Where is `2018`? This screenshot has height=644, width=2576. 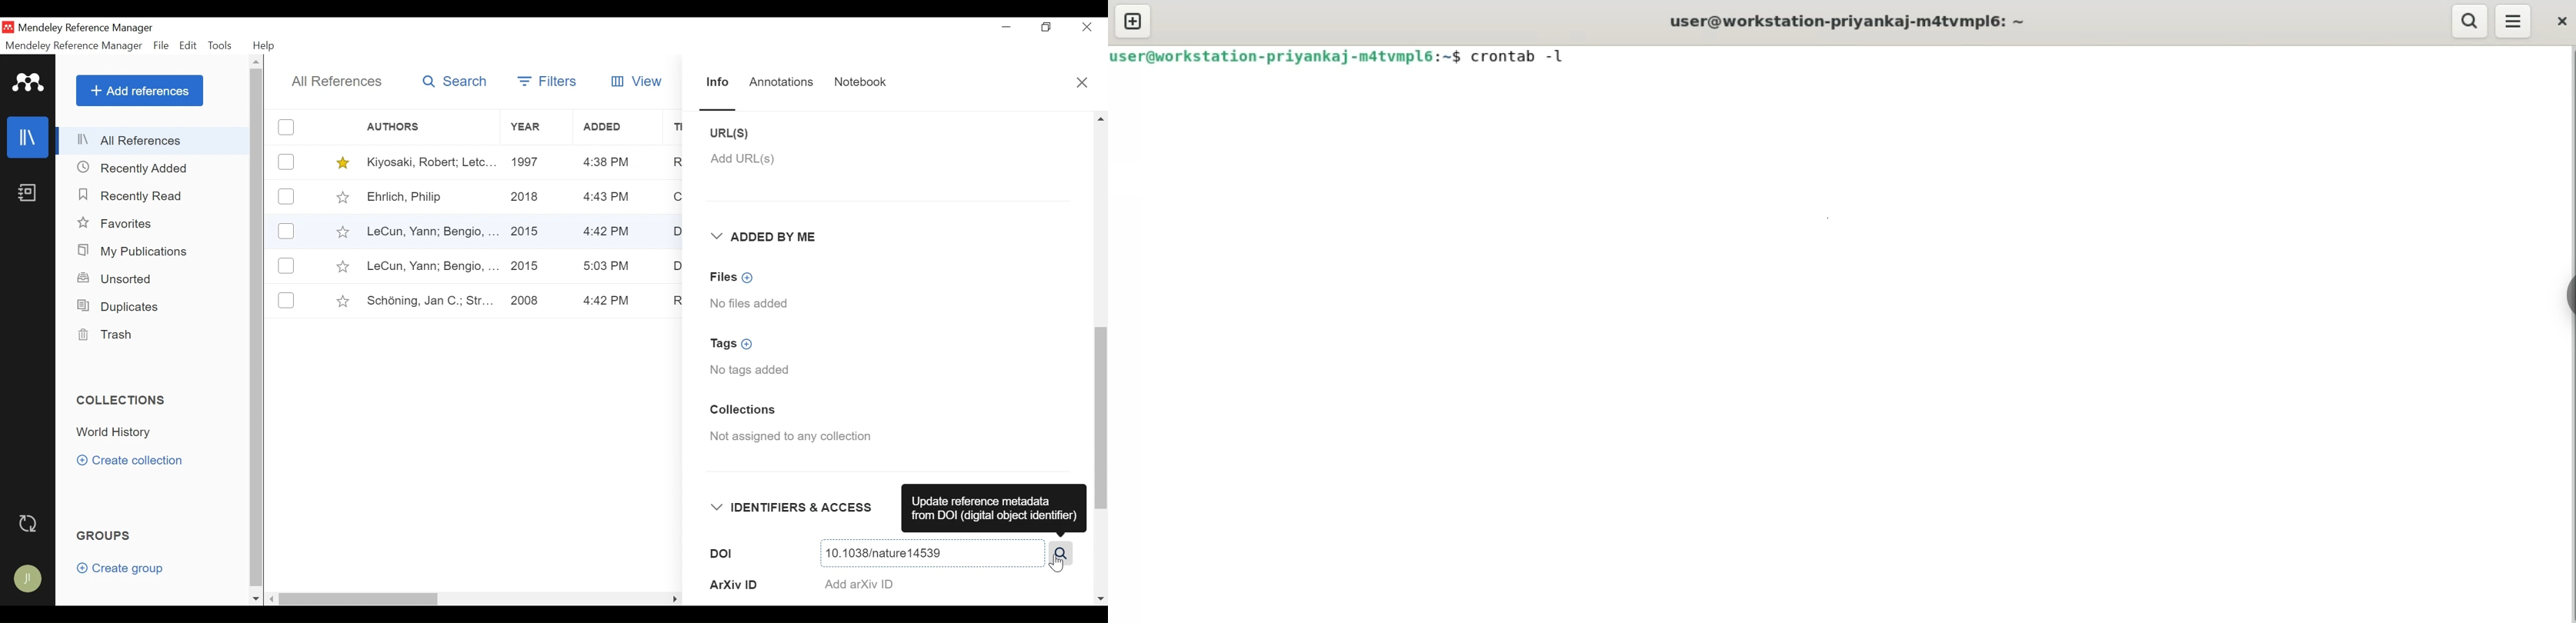
2018 is located at coordinates (526, 198).